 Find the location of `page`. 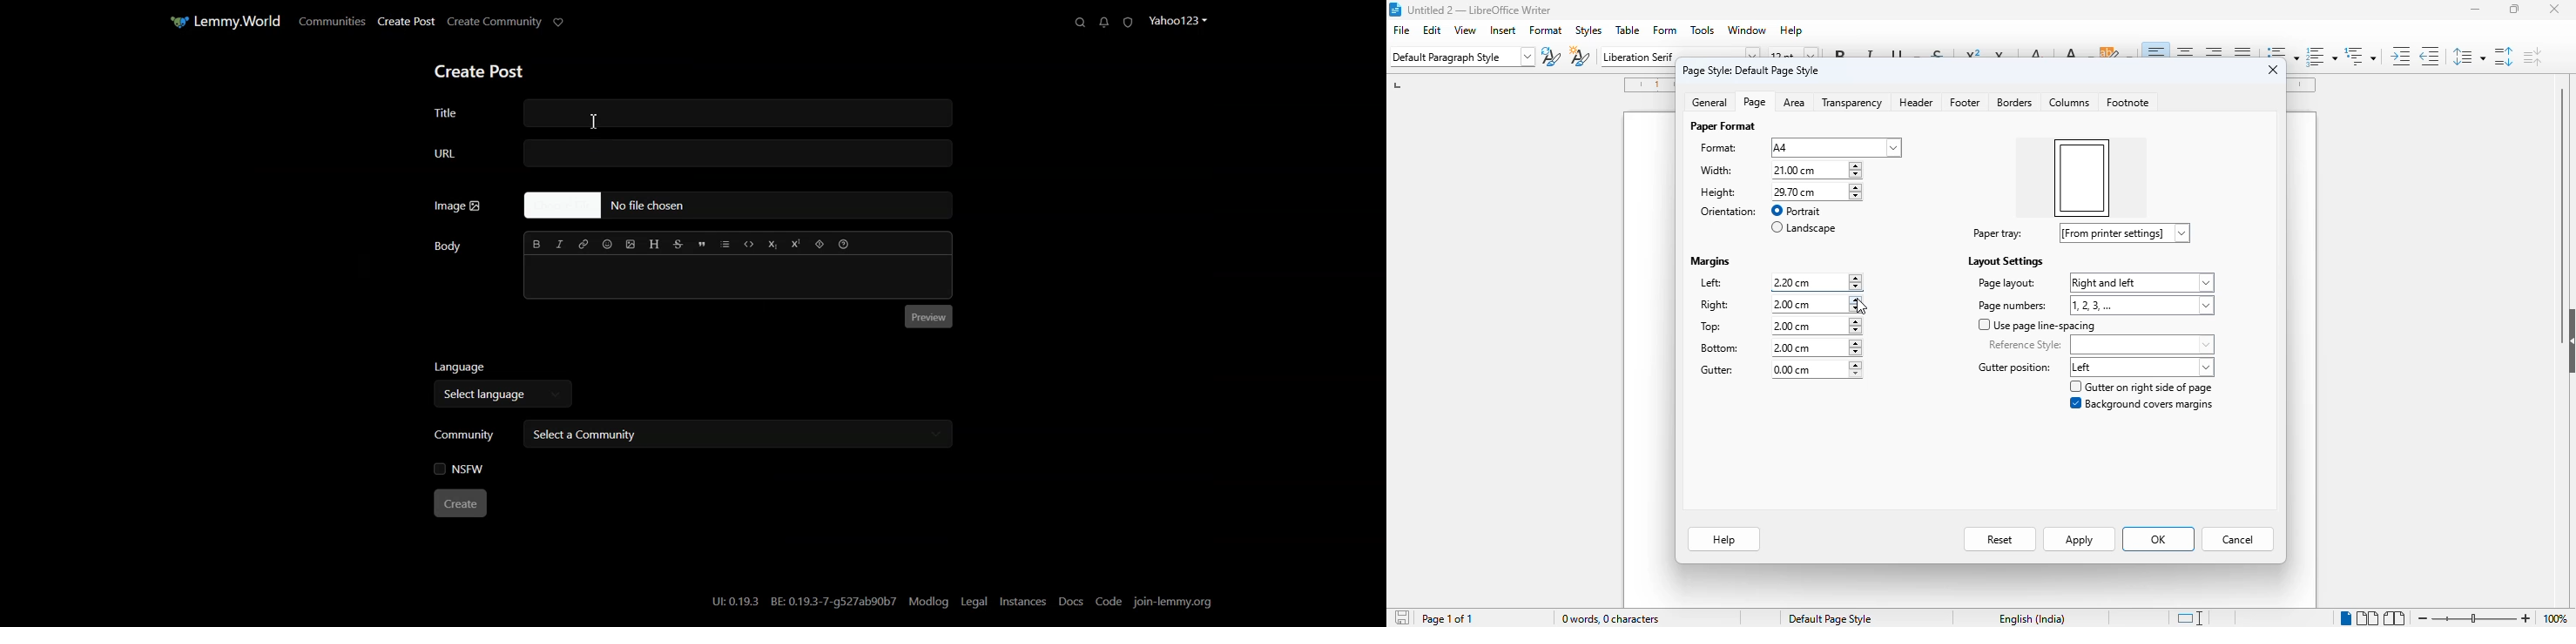

page is located at coordinates (1756, 102).